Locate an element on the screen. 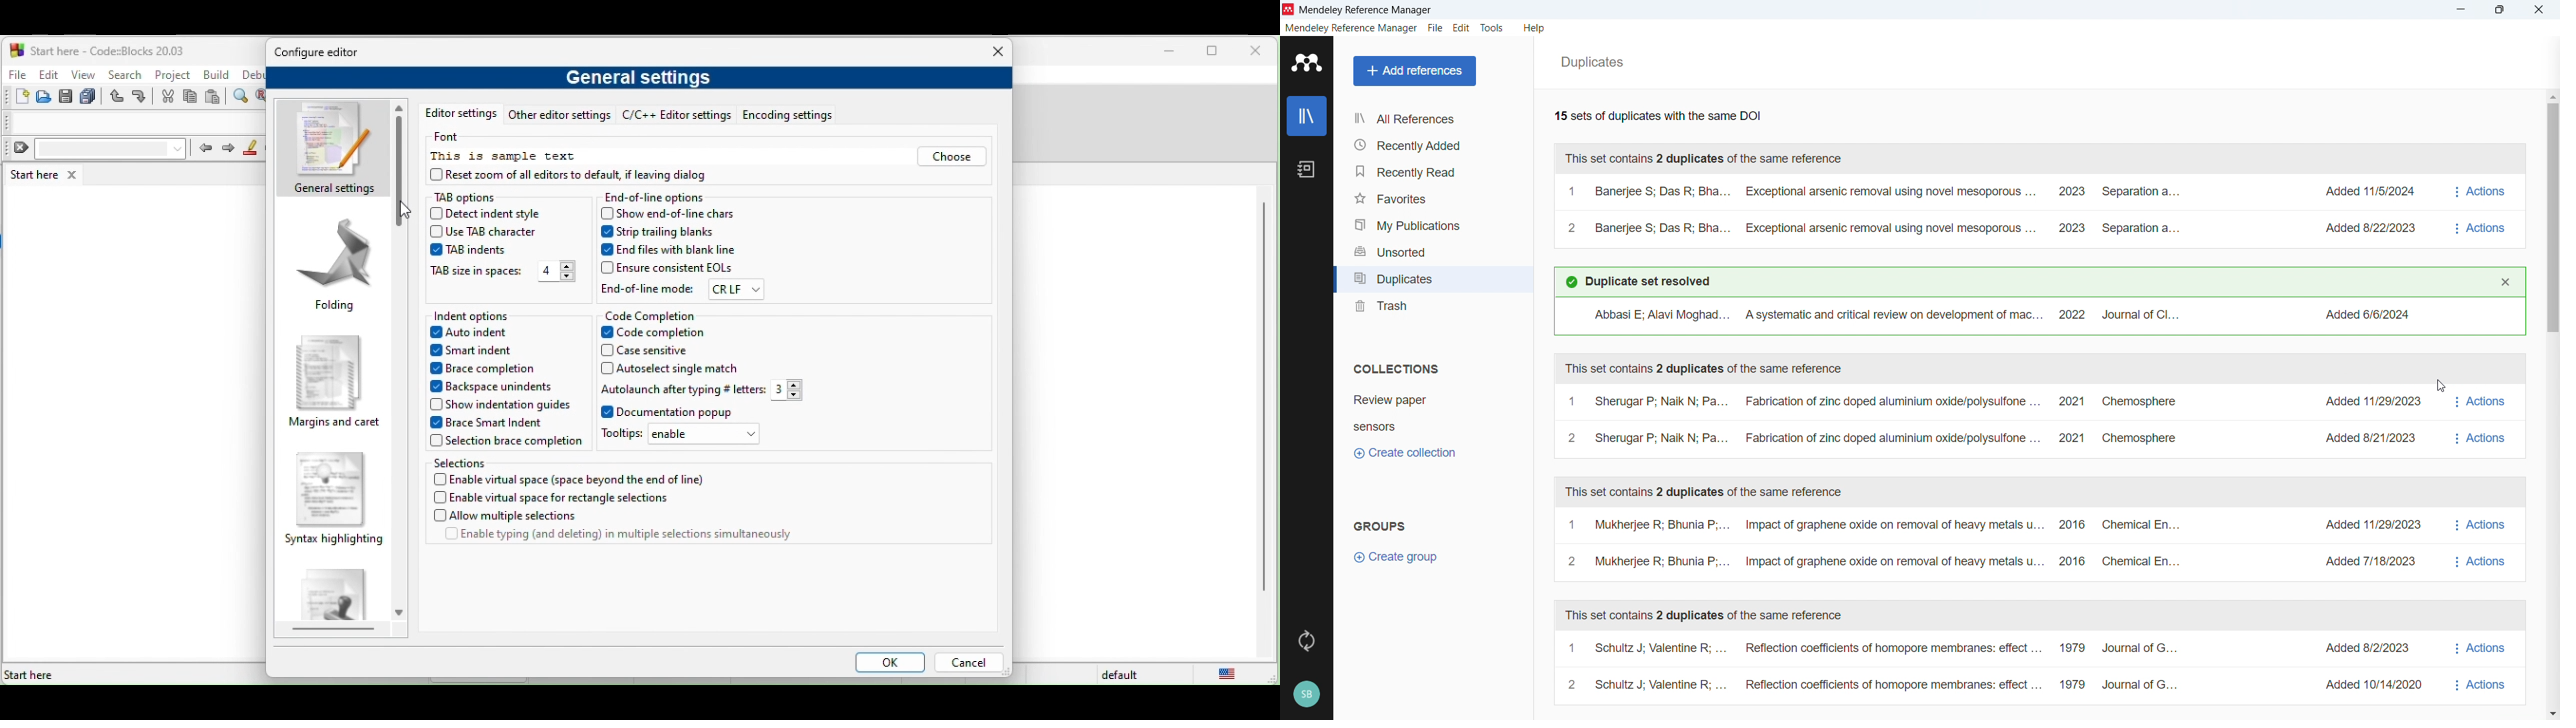  actions is located at coordinates (2483, 542).